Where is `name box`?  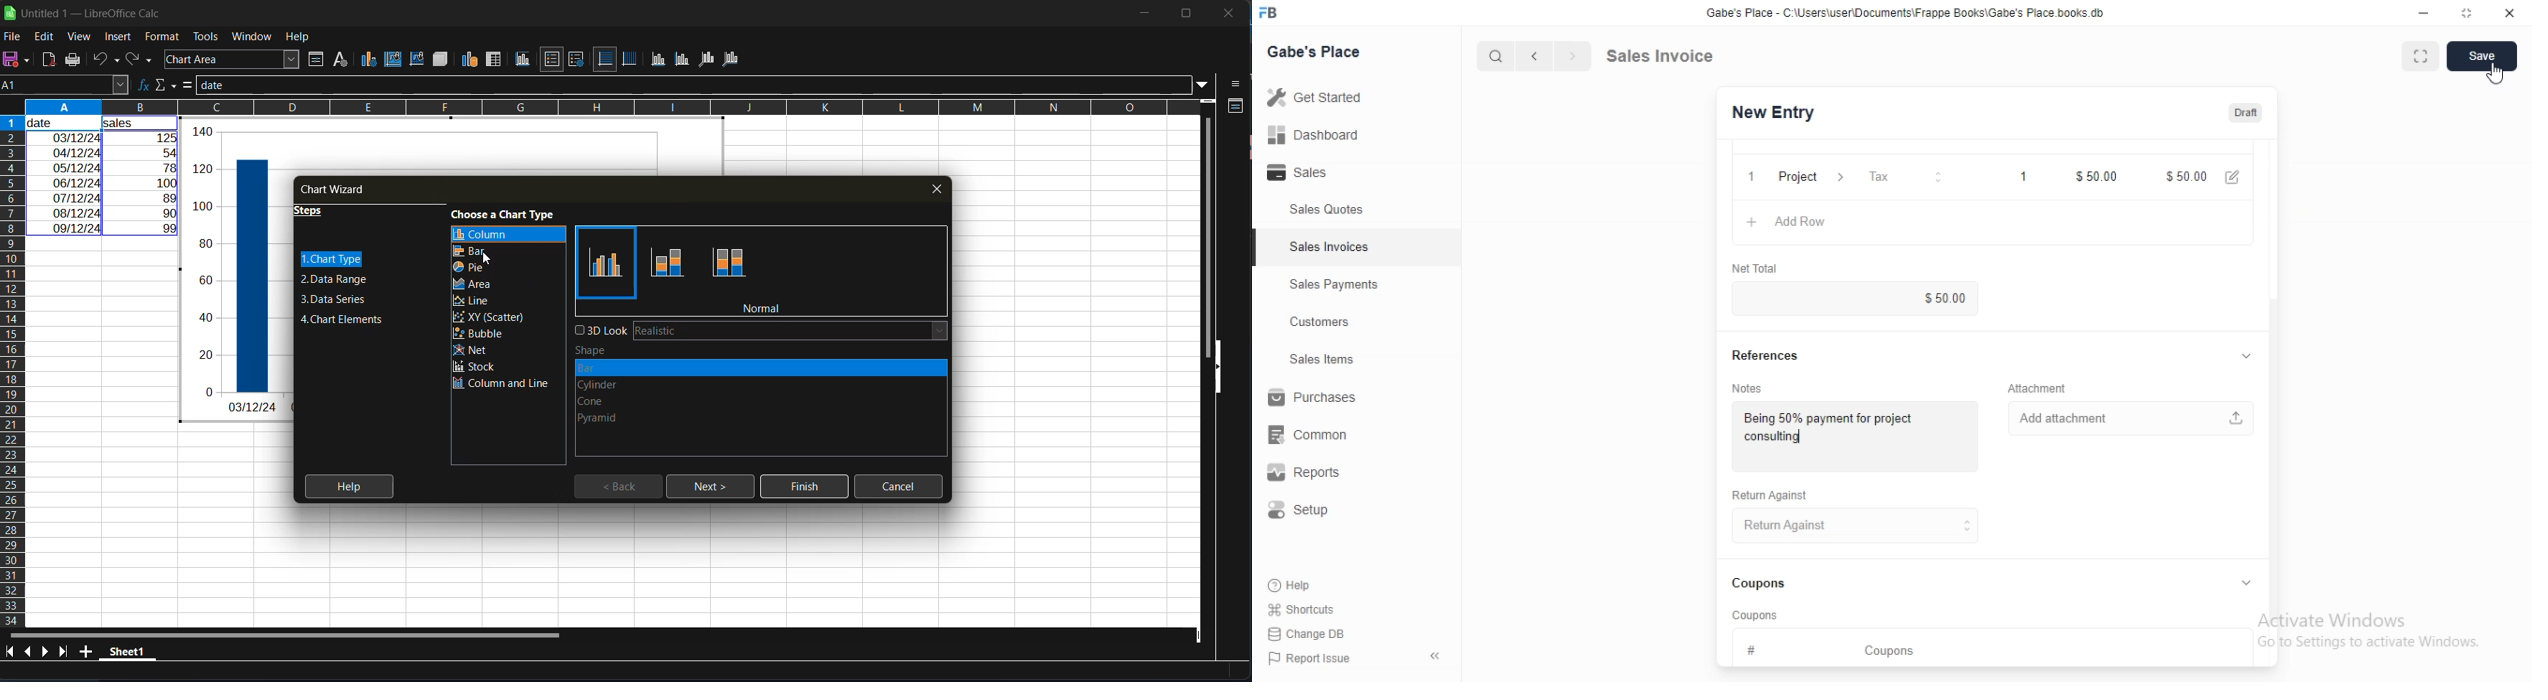
name box is located at coordinates (64, 83).